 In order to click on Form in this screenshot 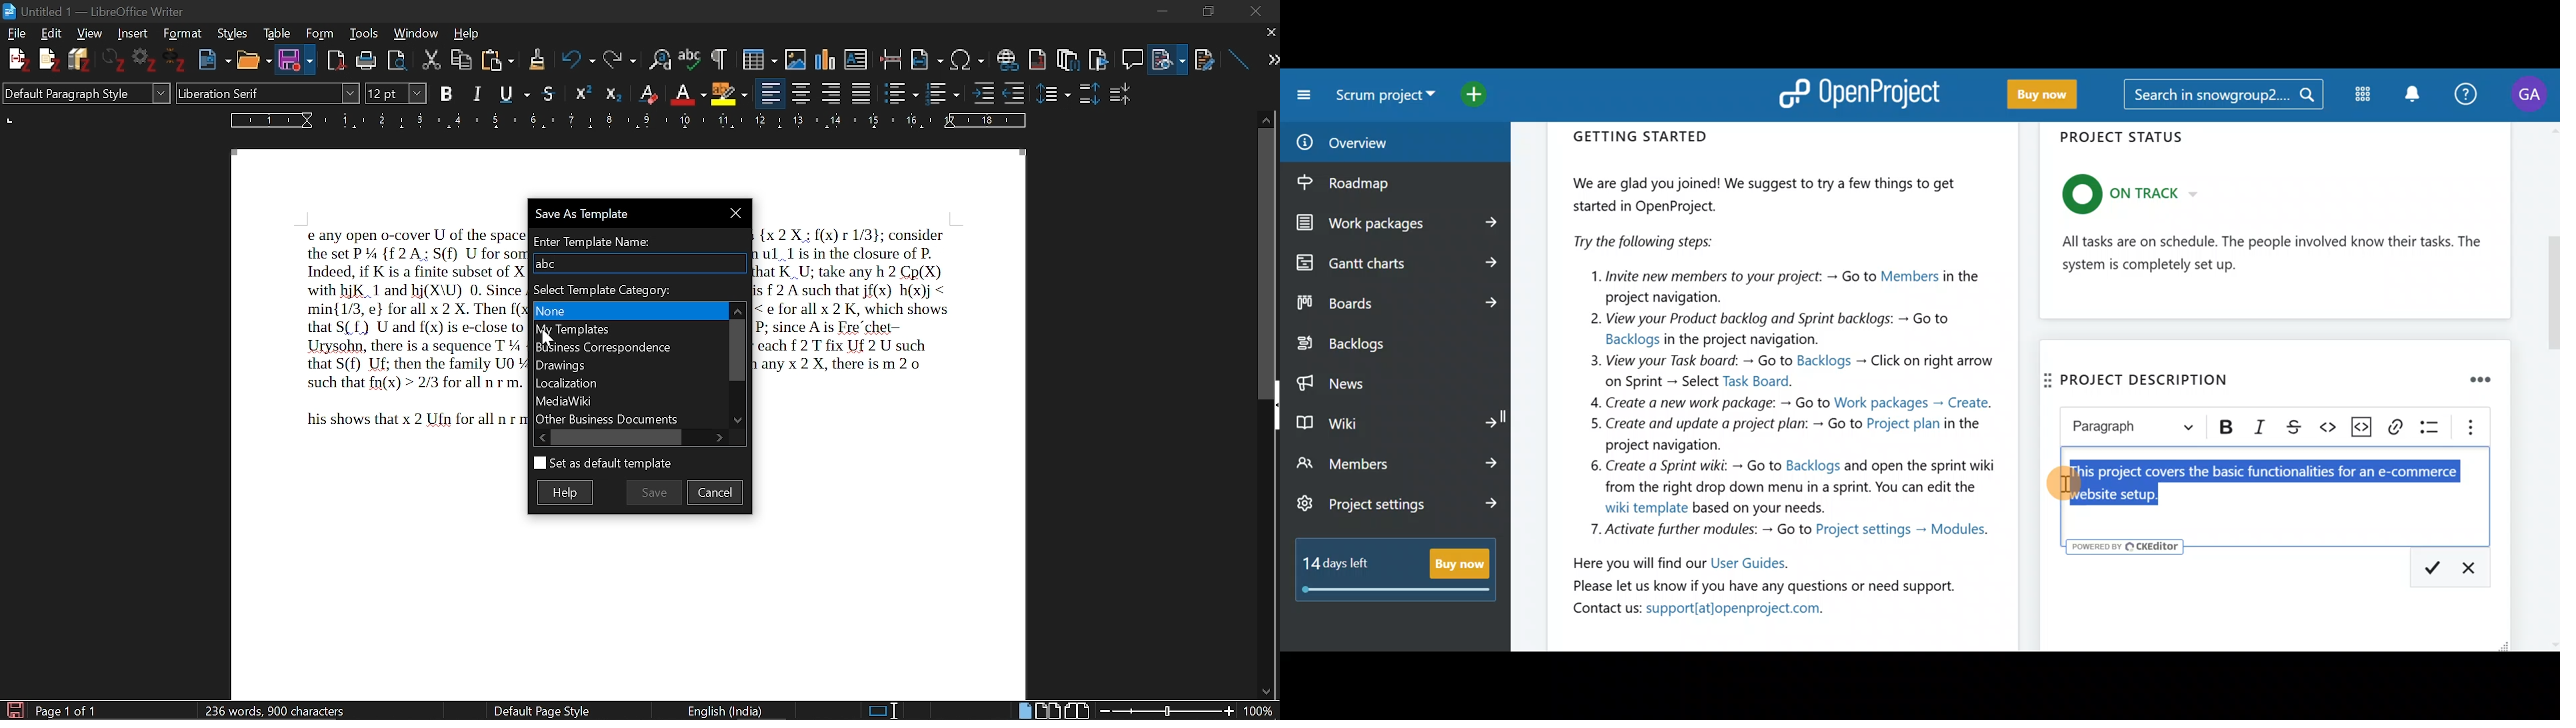, I will do `click(319, 33)`.